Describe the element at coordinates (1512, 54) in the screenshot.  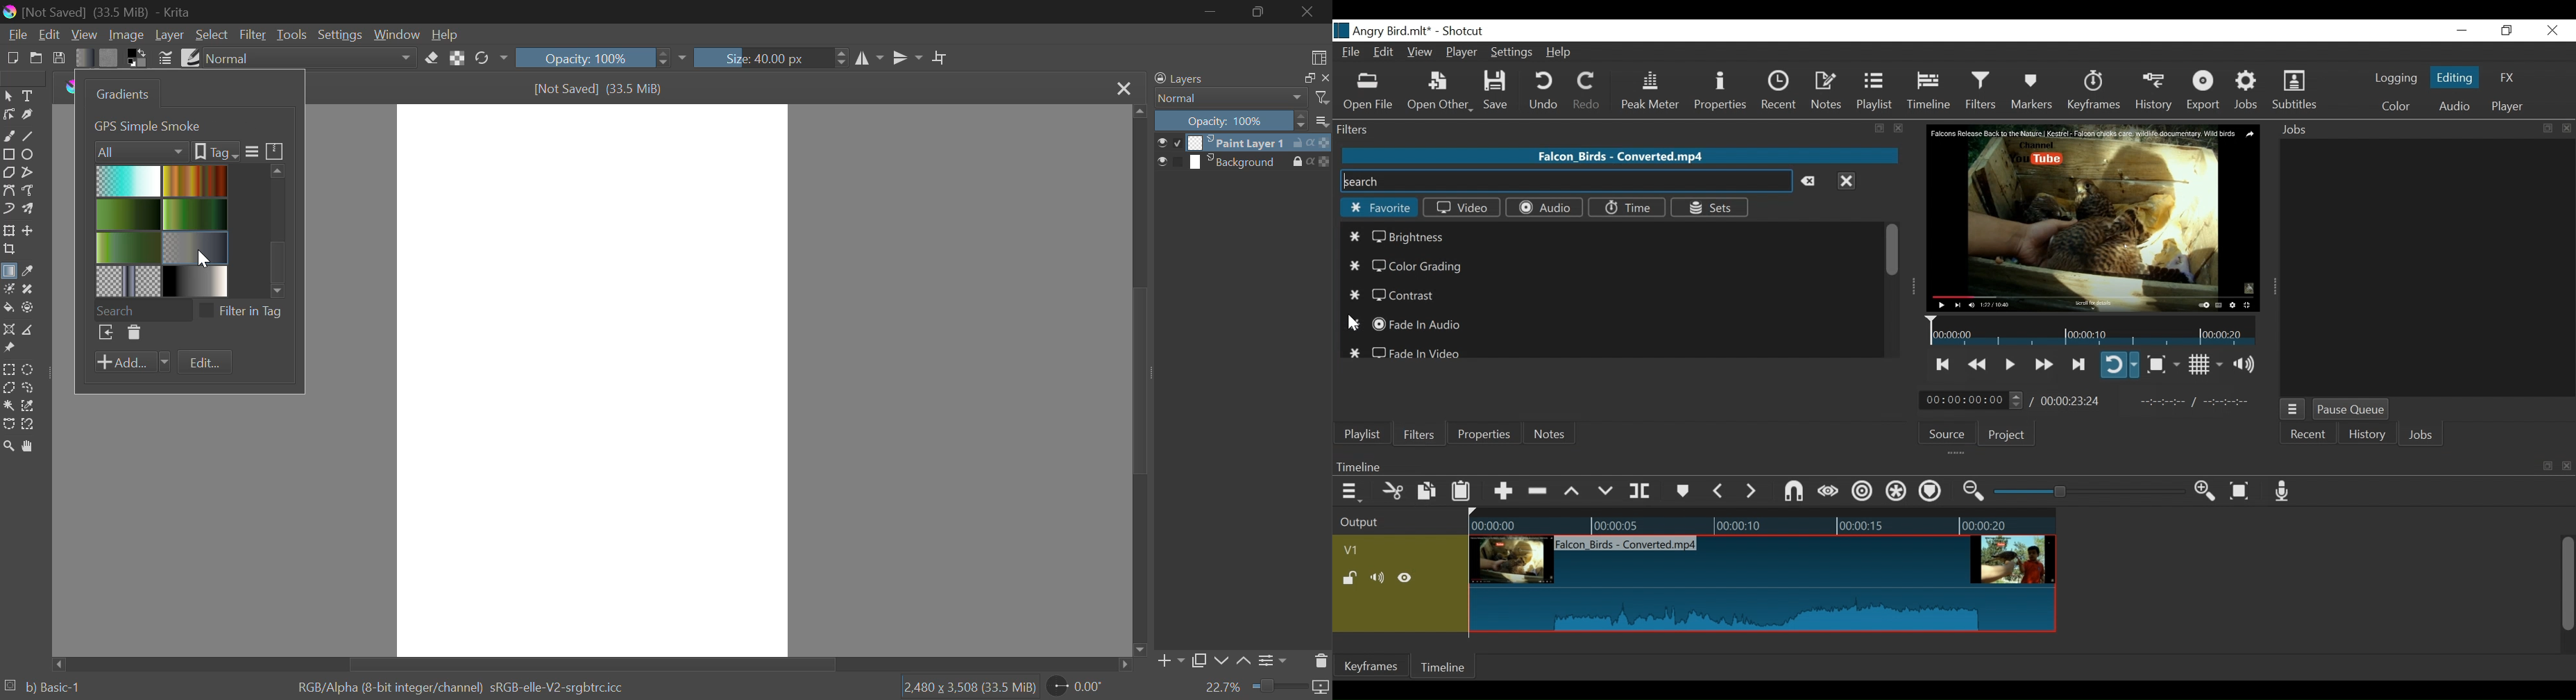
I see `Settings` at that location.